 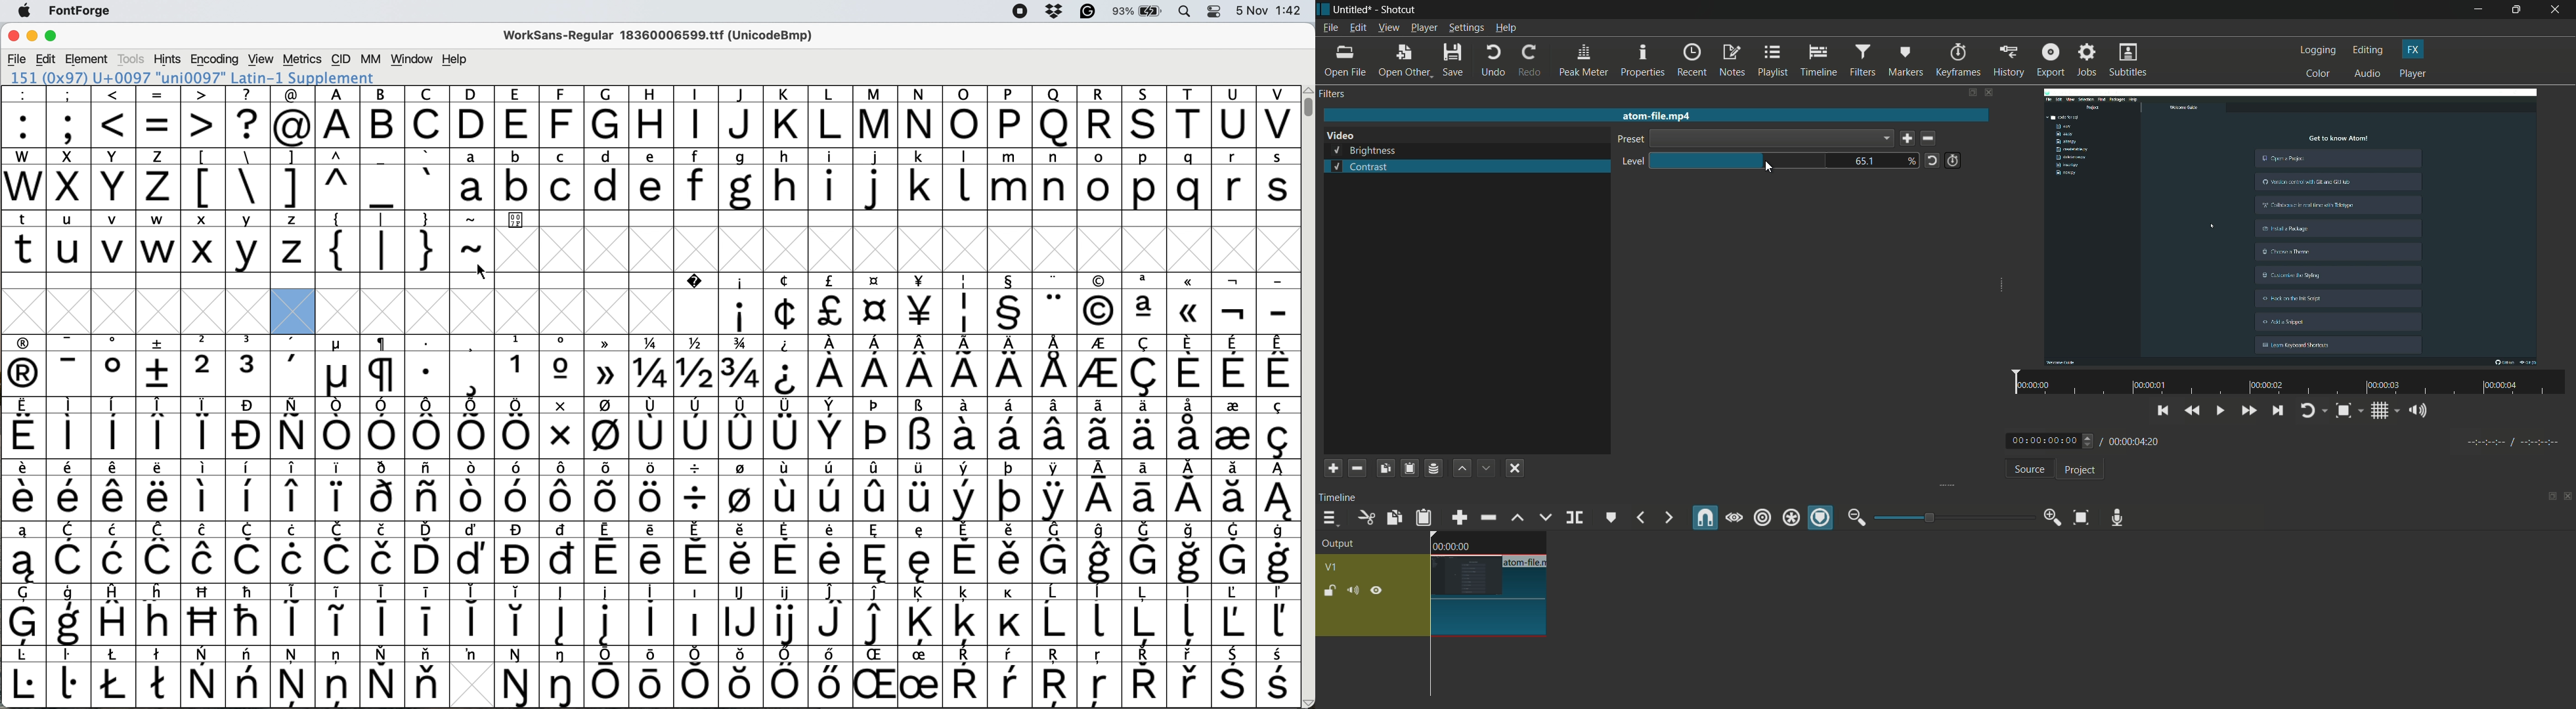 What do you see at coordinates (786, 551) in the screenshot?
I see `symbol` at bounding box center [786, 551].